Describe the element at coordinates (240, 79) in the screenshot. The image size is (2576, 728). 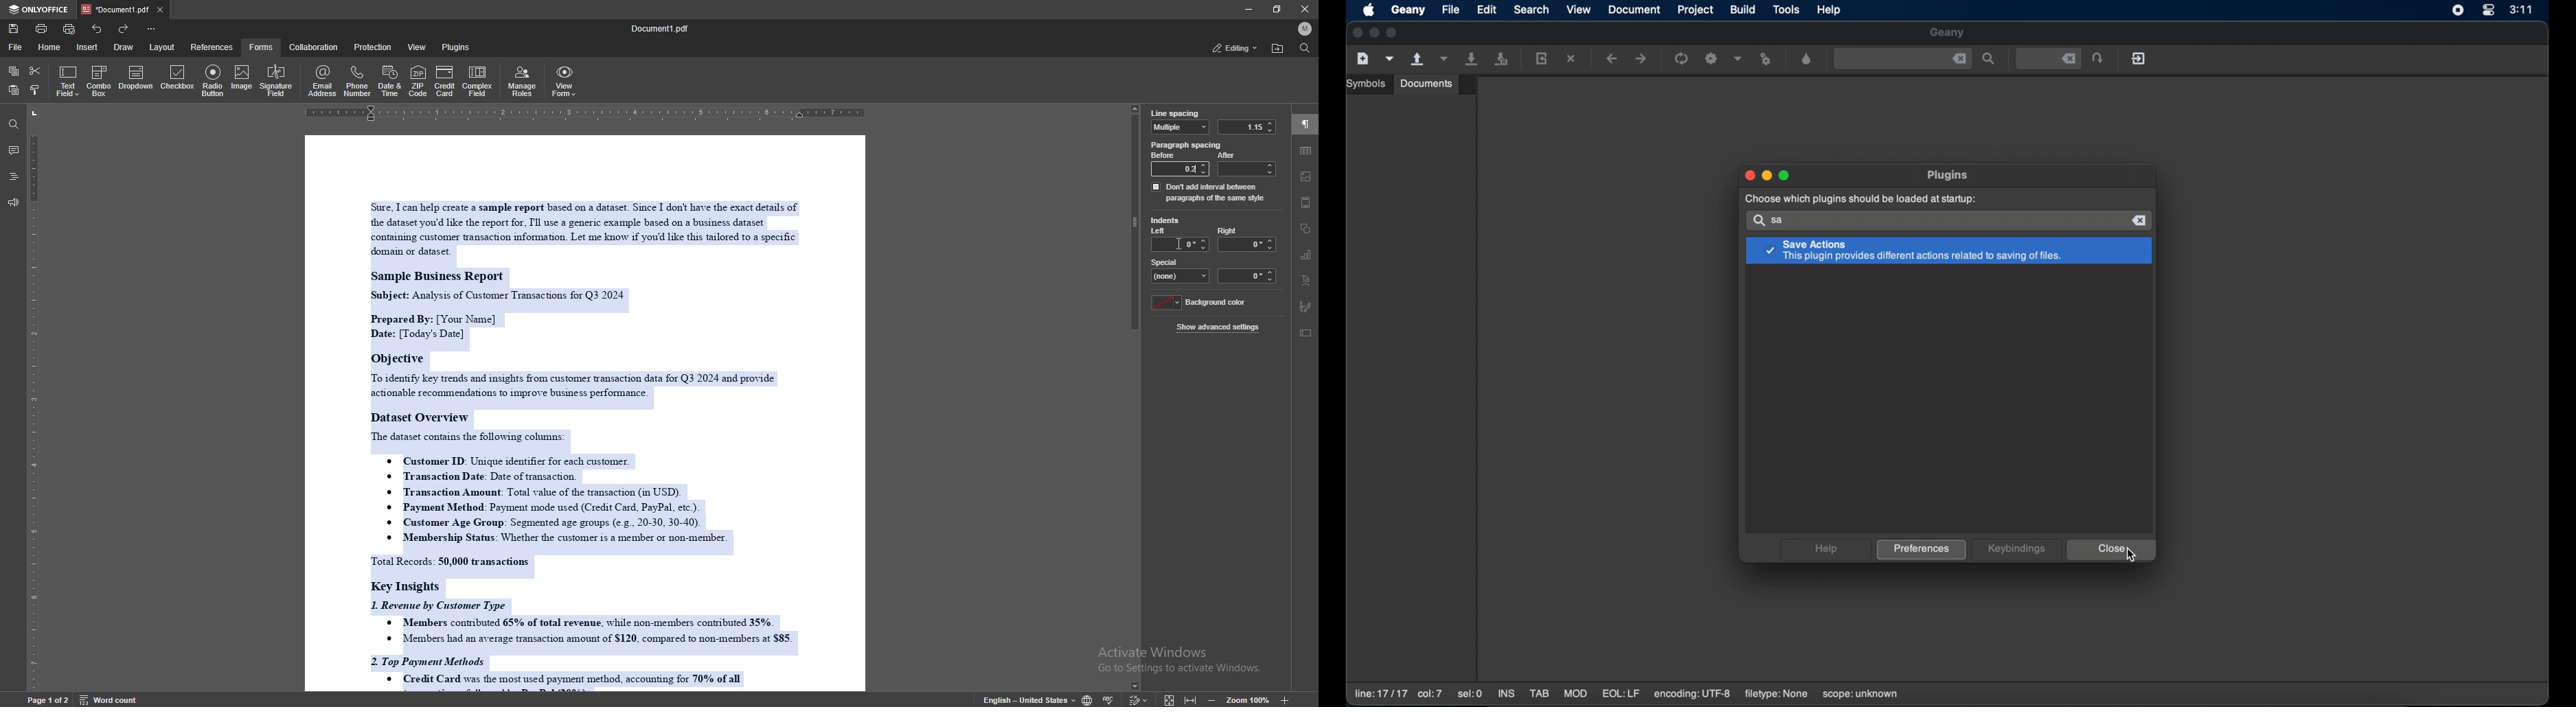
I see `image` at that location.